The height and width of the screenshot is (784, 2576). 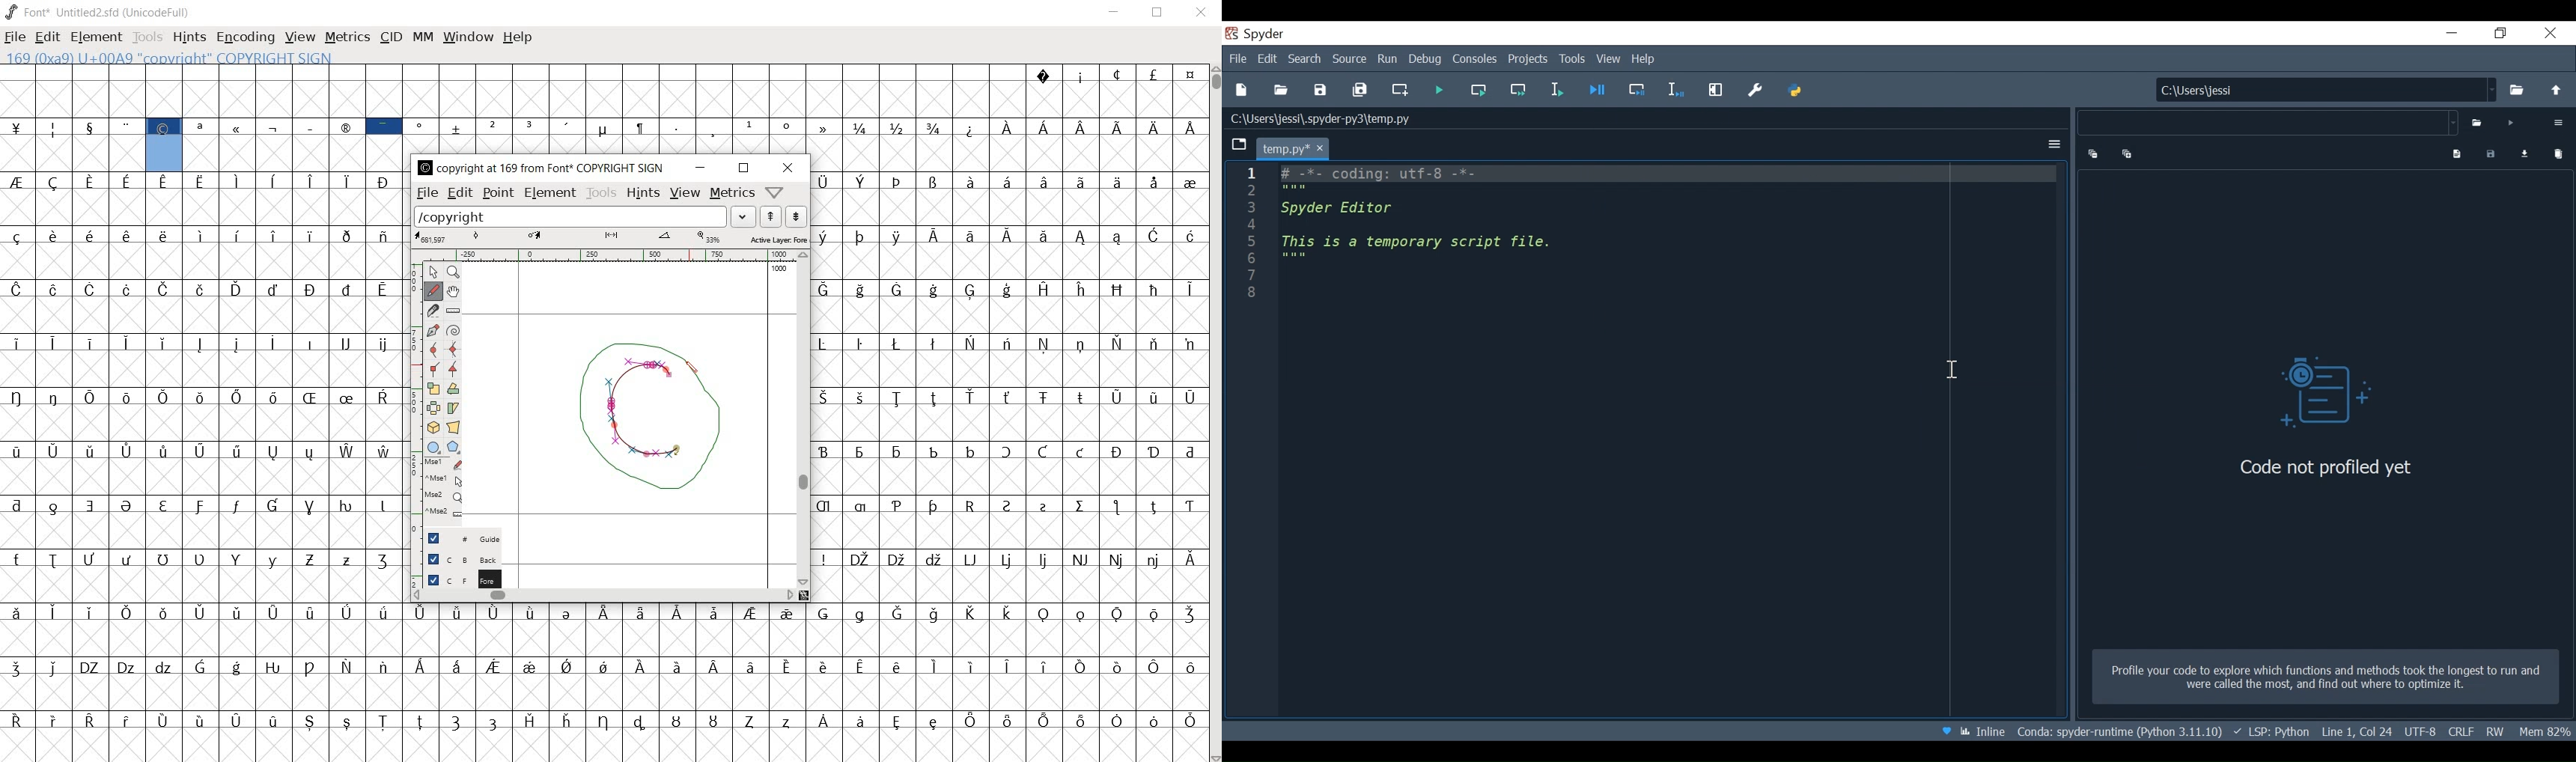 I want to click on Close, so click(x=2550, y=32).